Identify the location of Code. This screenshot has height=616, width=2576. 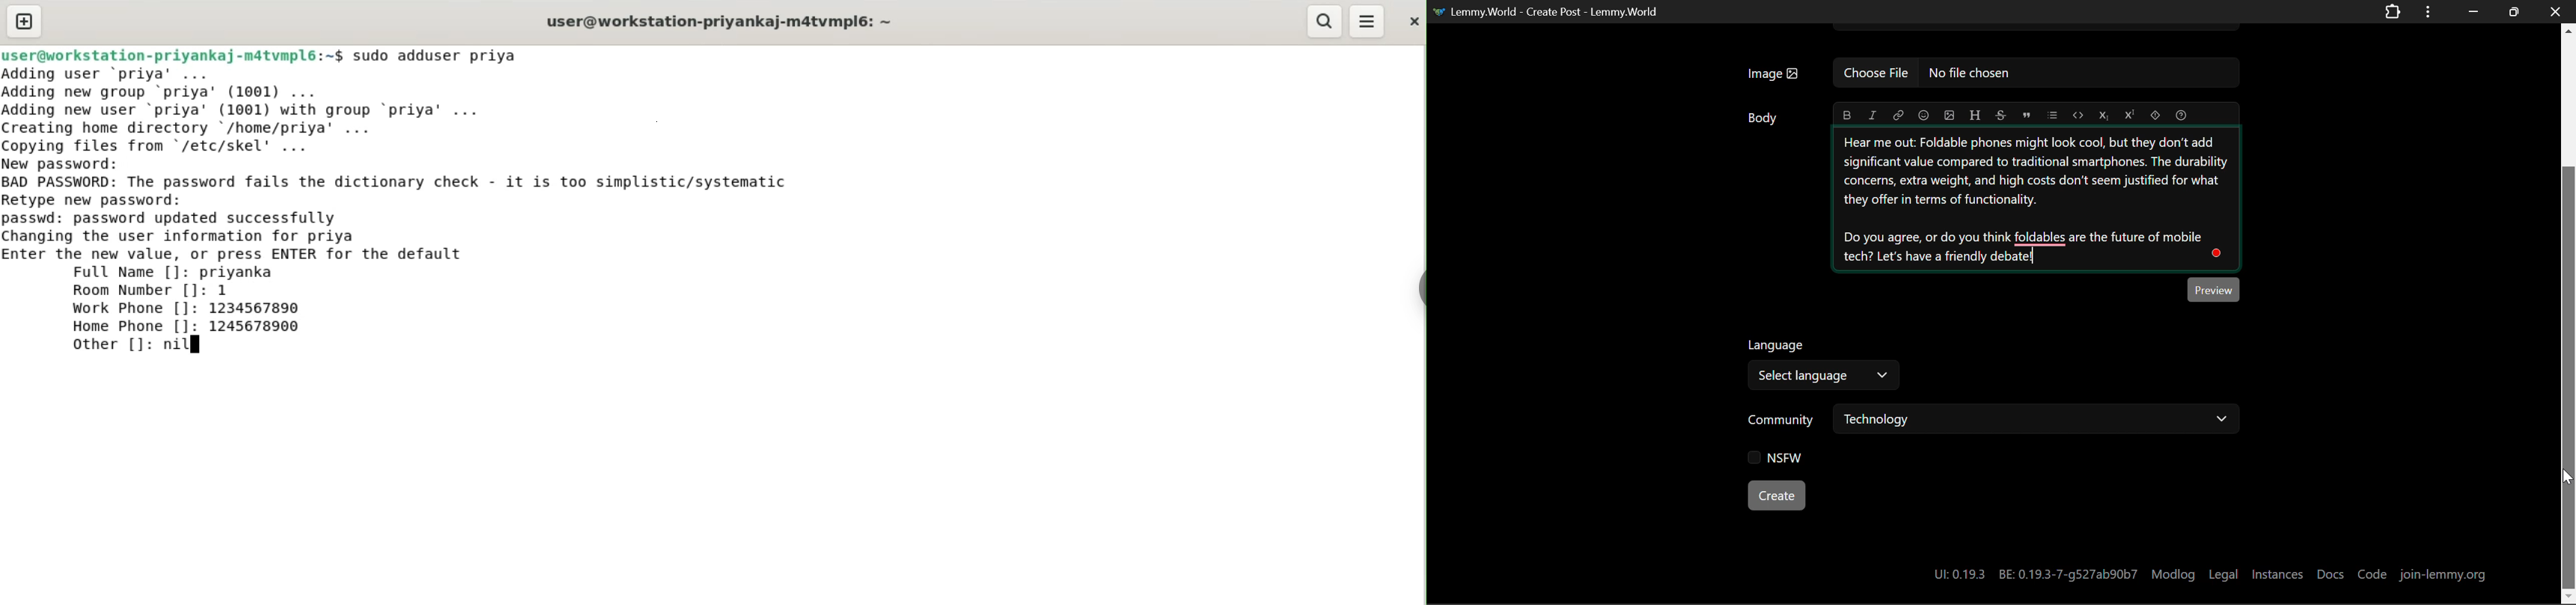
(2371, 571).